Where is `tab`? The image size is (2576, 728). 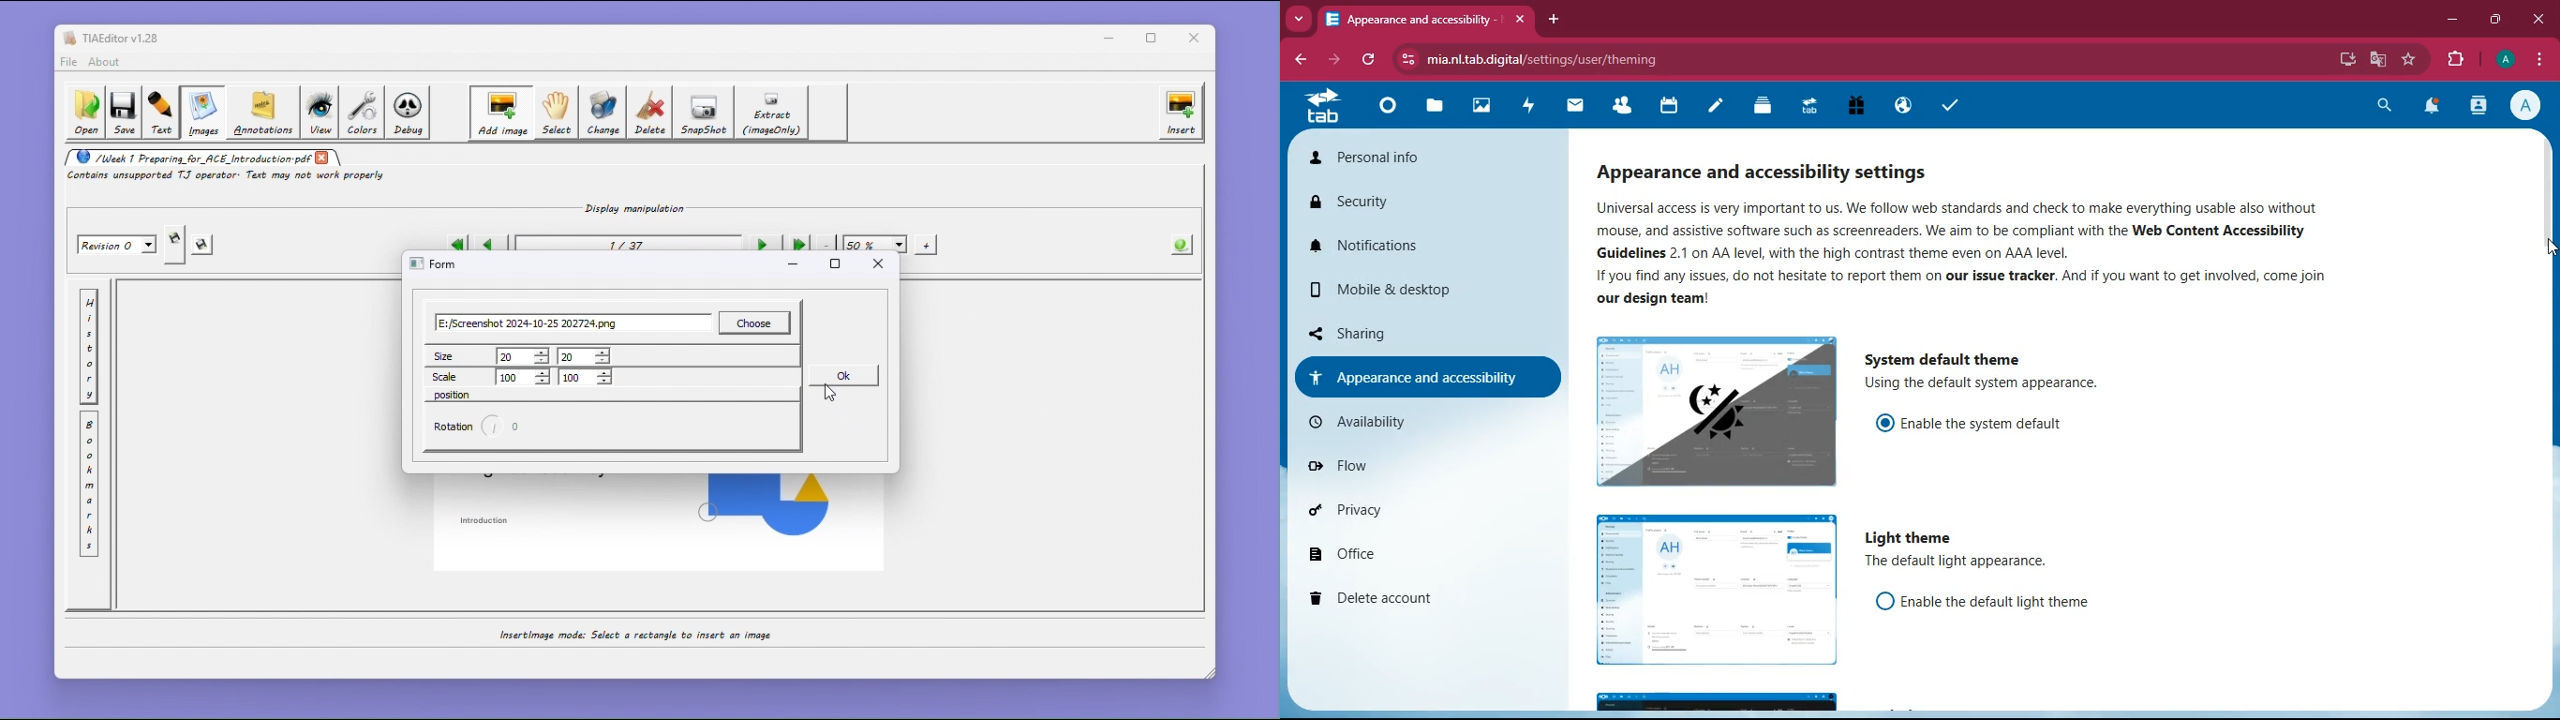
tab is located at coordinates (1325, 109).